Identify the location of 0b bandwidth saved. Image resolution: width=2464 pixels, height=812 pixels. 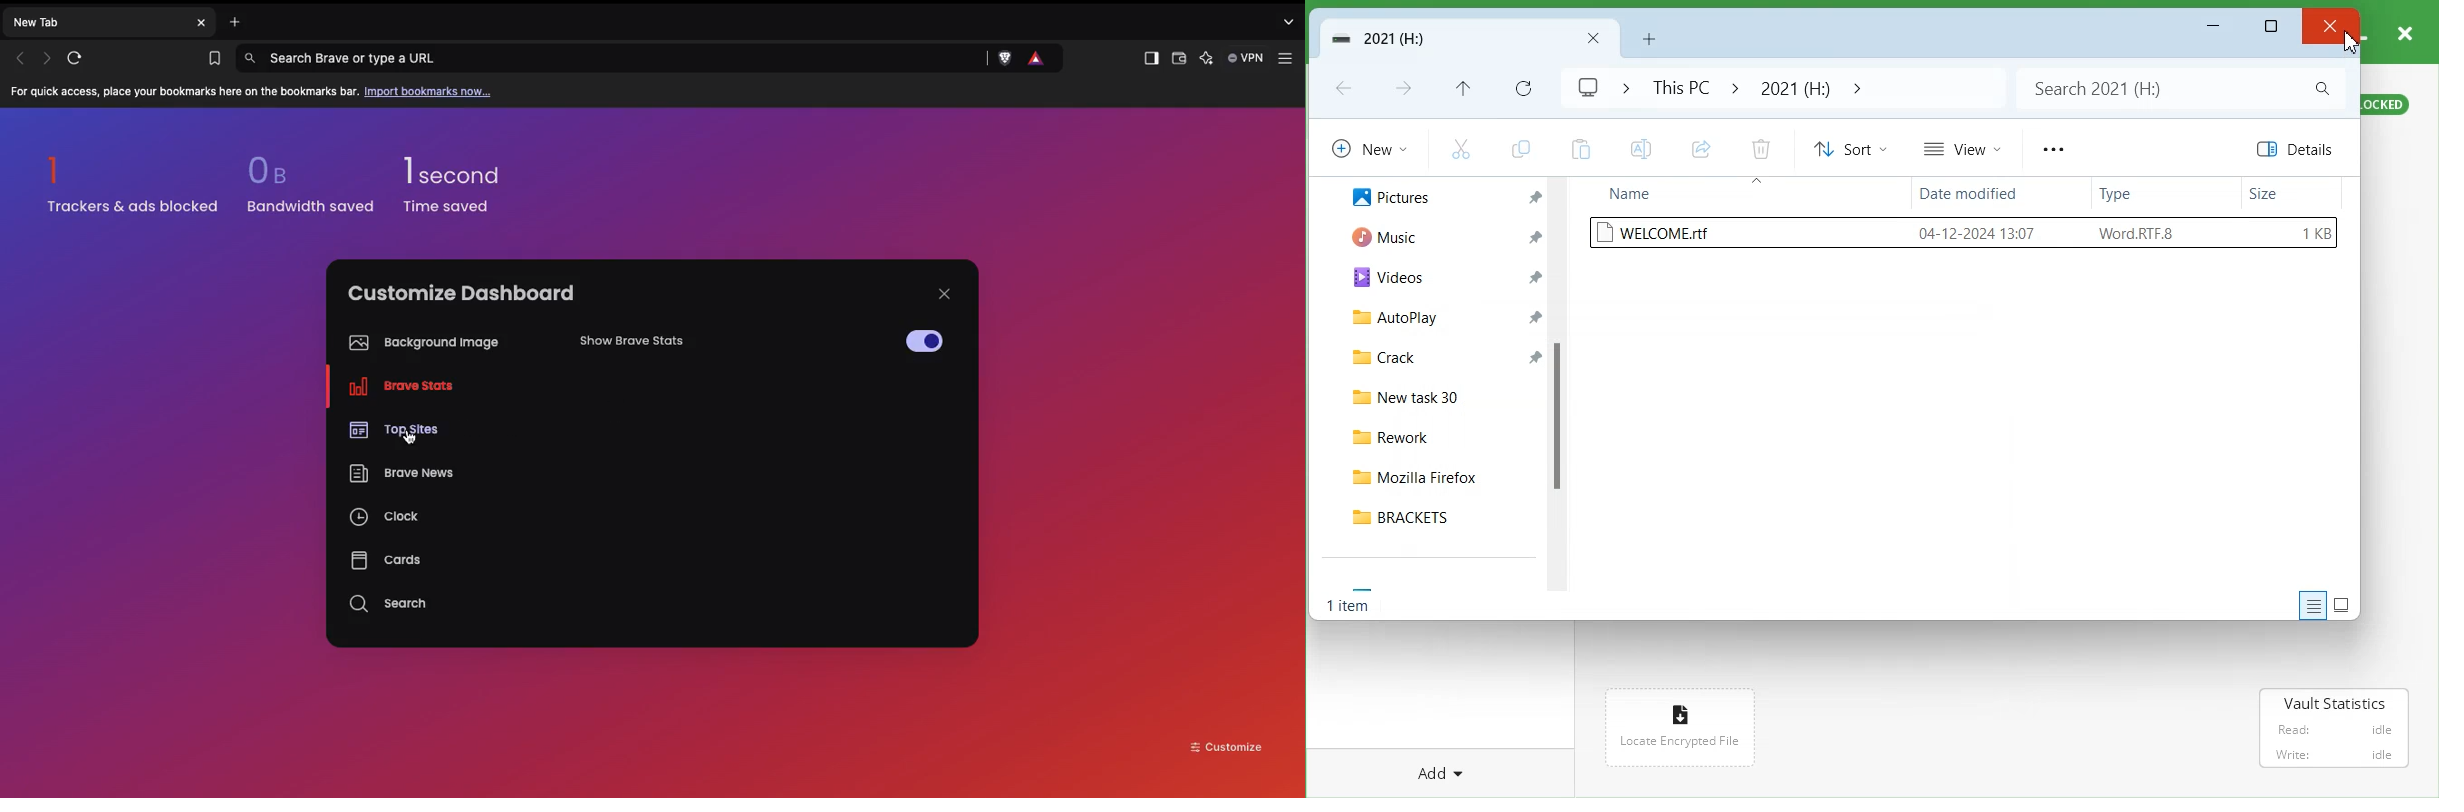
(306, 189).